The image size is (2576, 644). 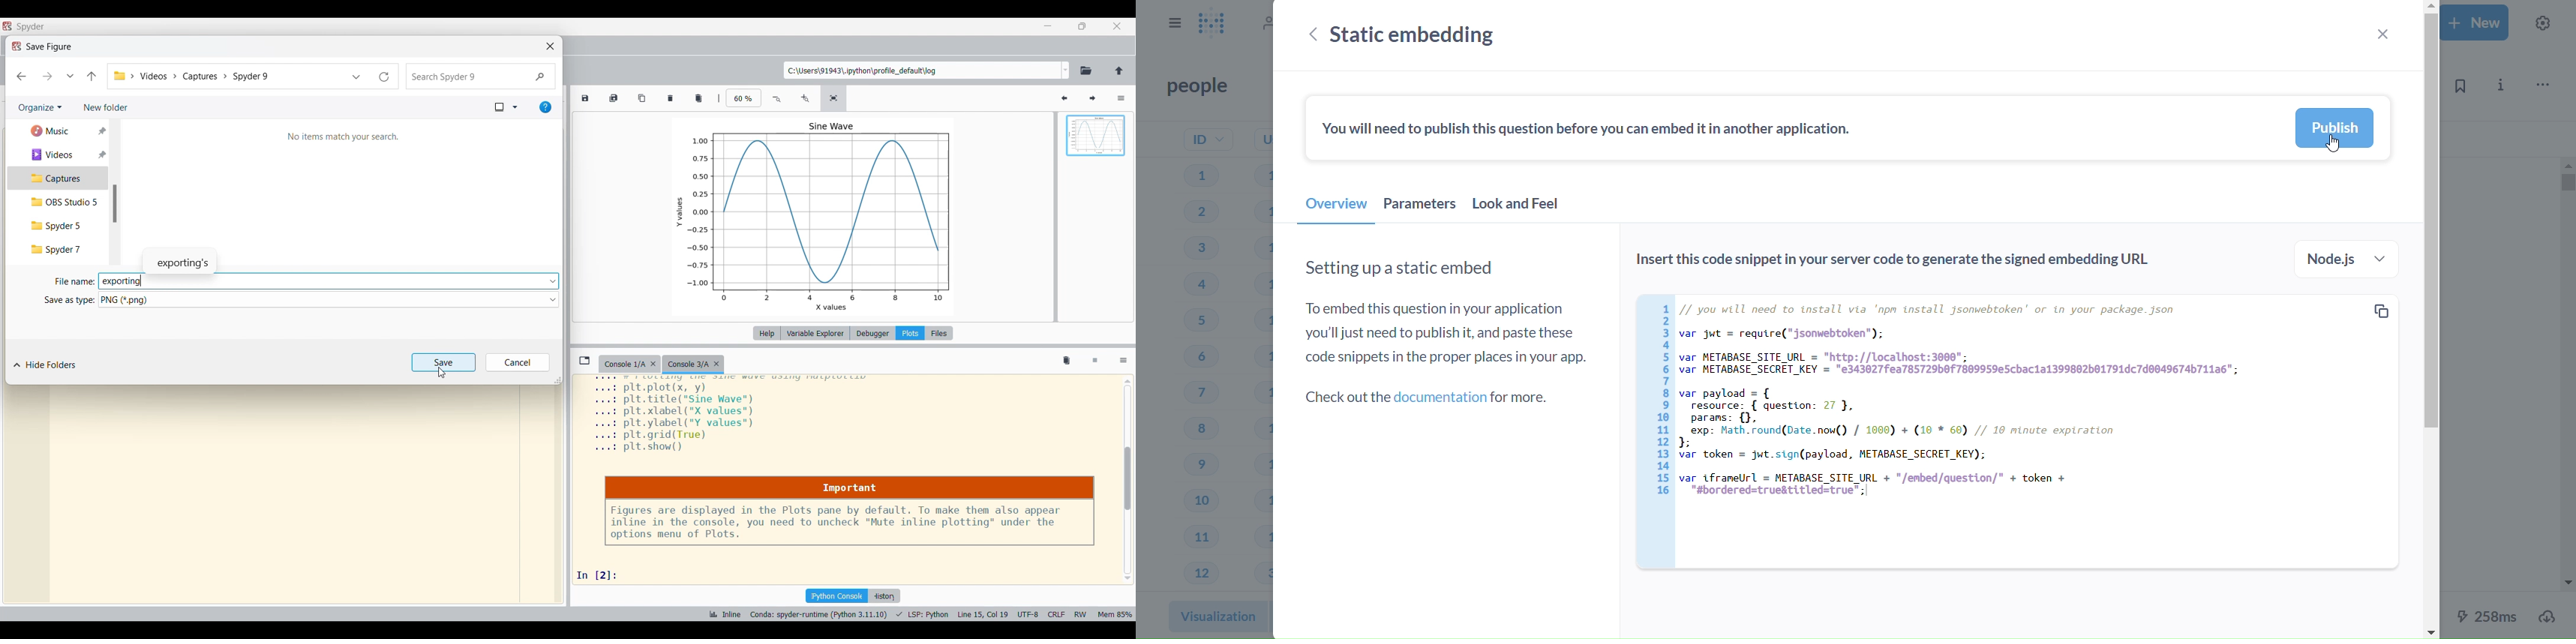 I want to click on Browse working directory, so click(x=1087, y=70).